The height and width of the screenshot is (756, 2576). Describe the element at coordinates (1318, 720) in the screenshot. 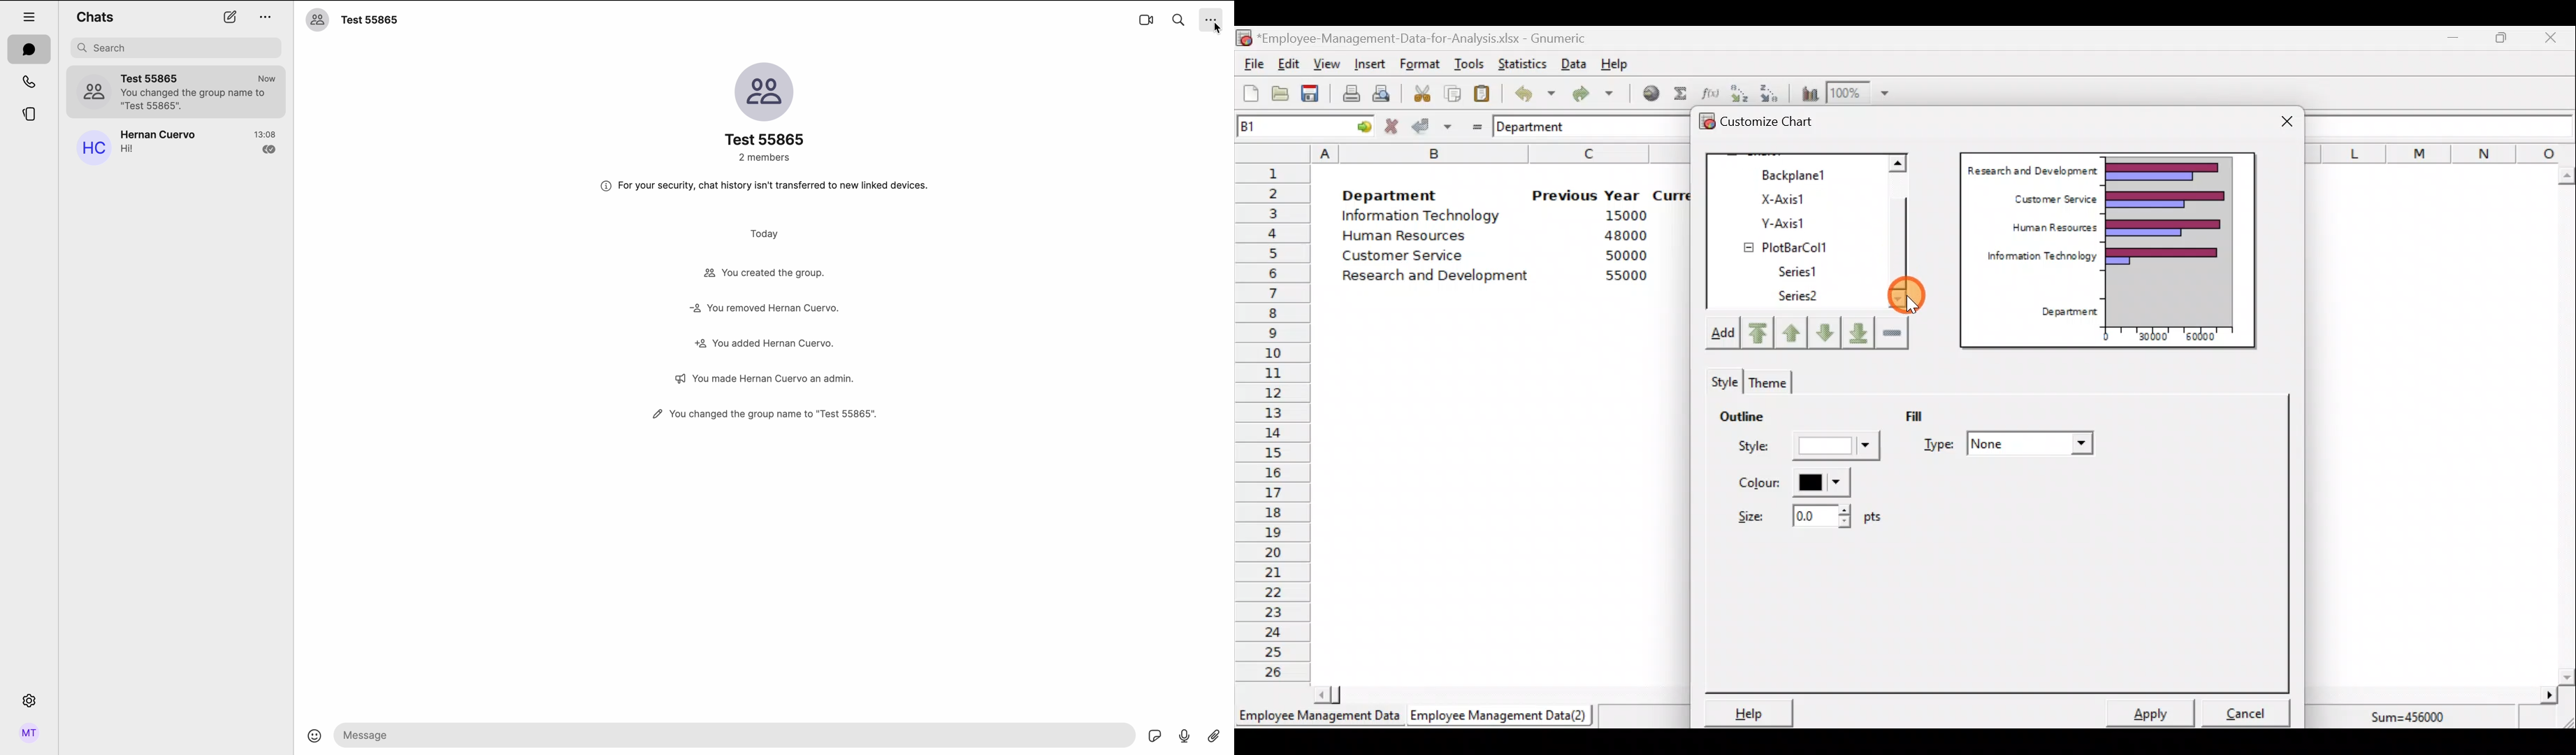

I see `Employee Management Data` at that location.